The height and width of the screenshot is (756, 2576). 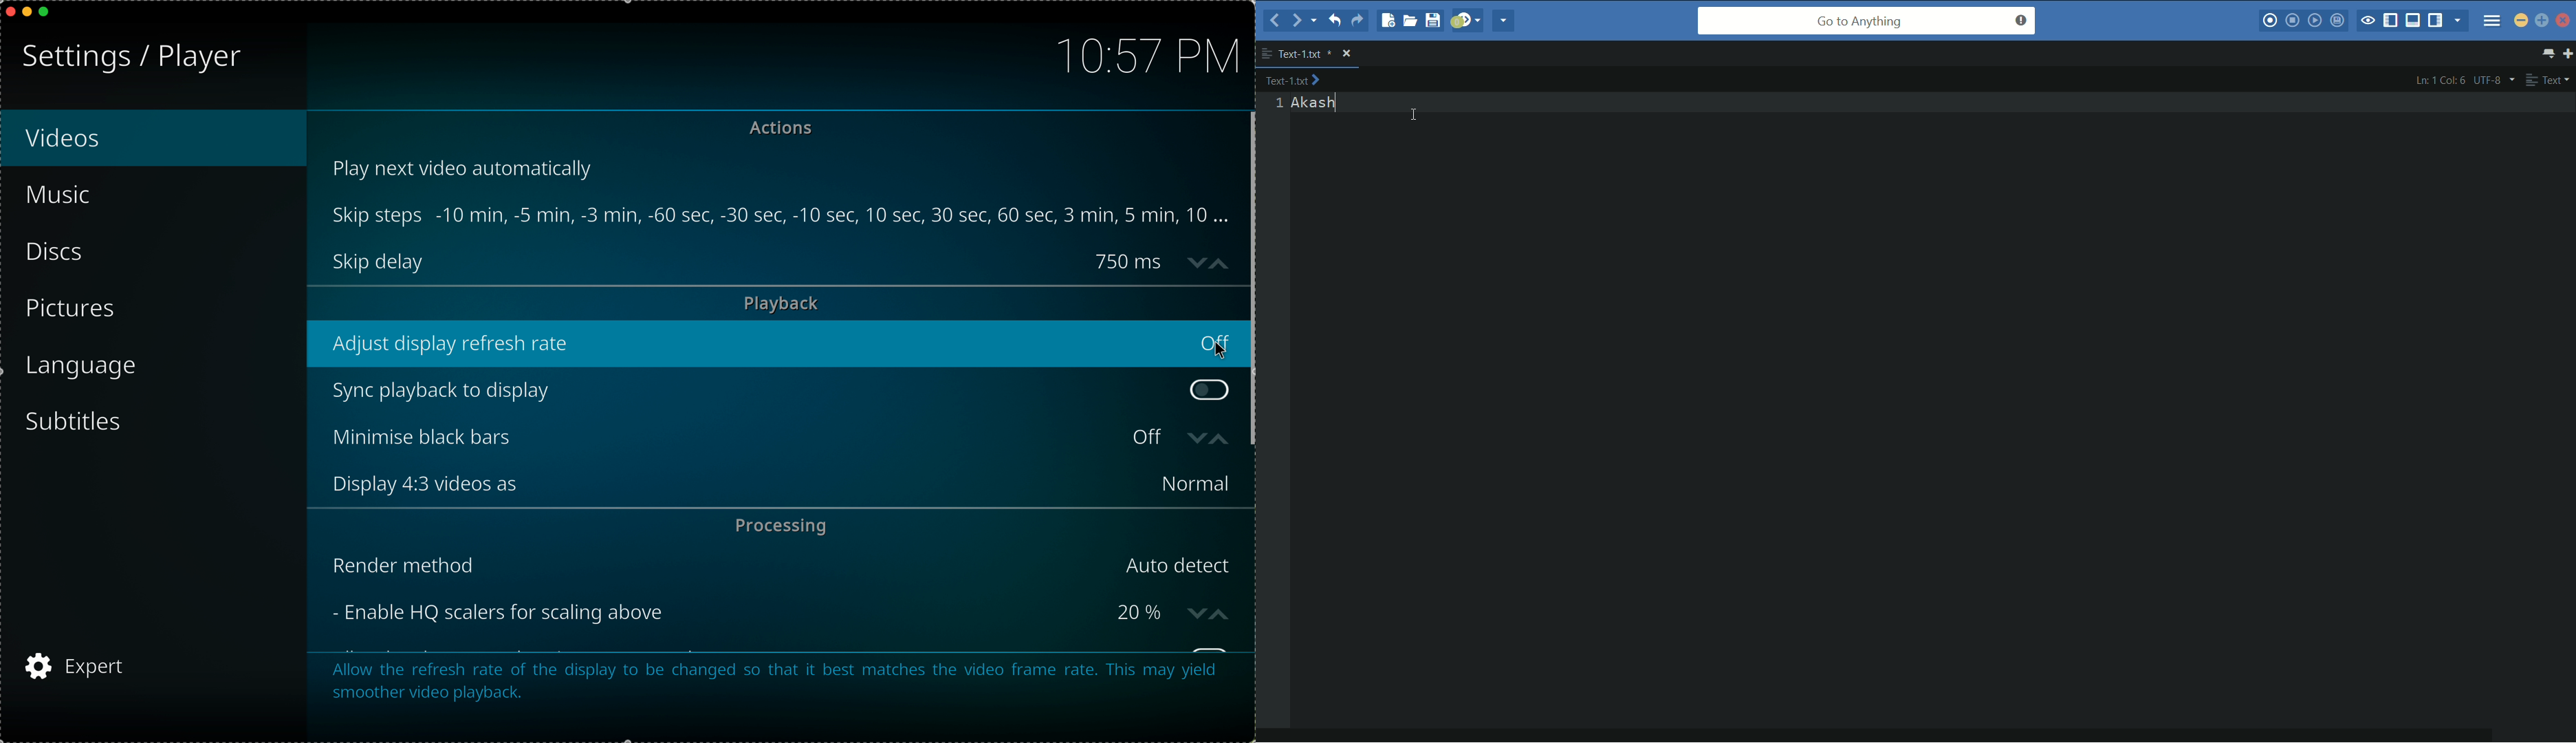 I want to click on toggle focus mode , so click(x=2367, y=21).